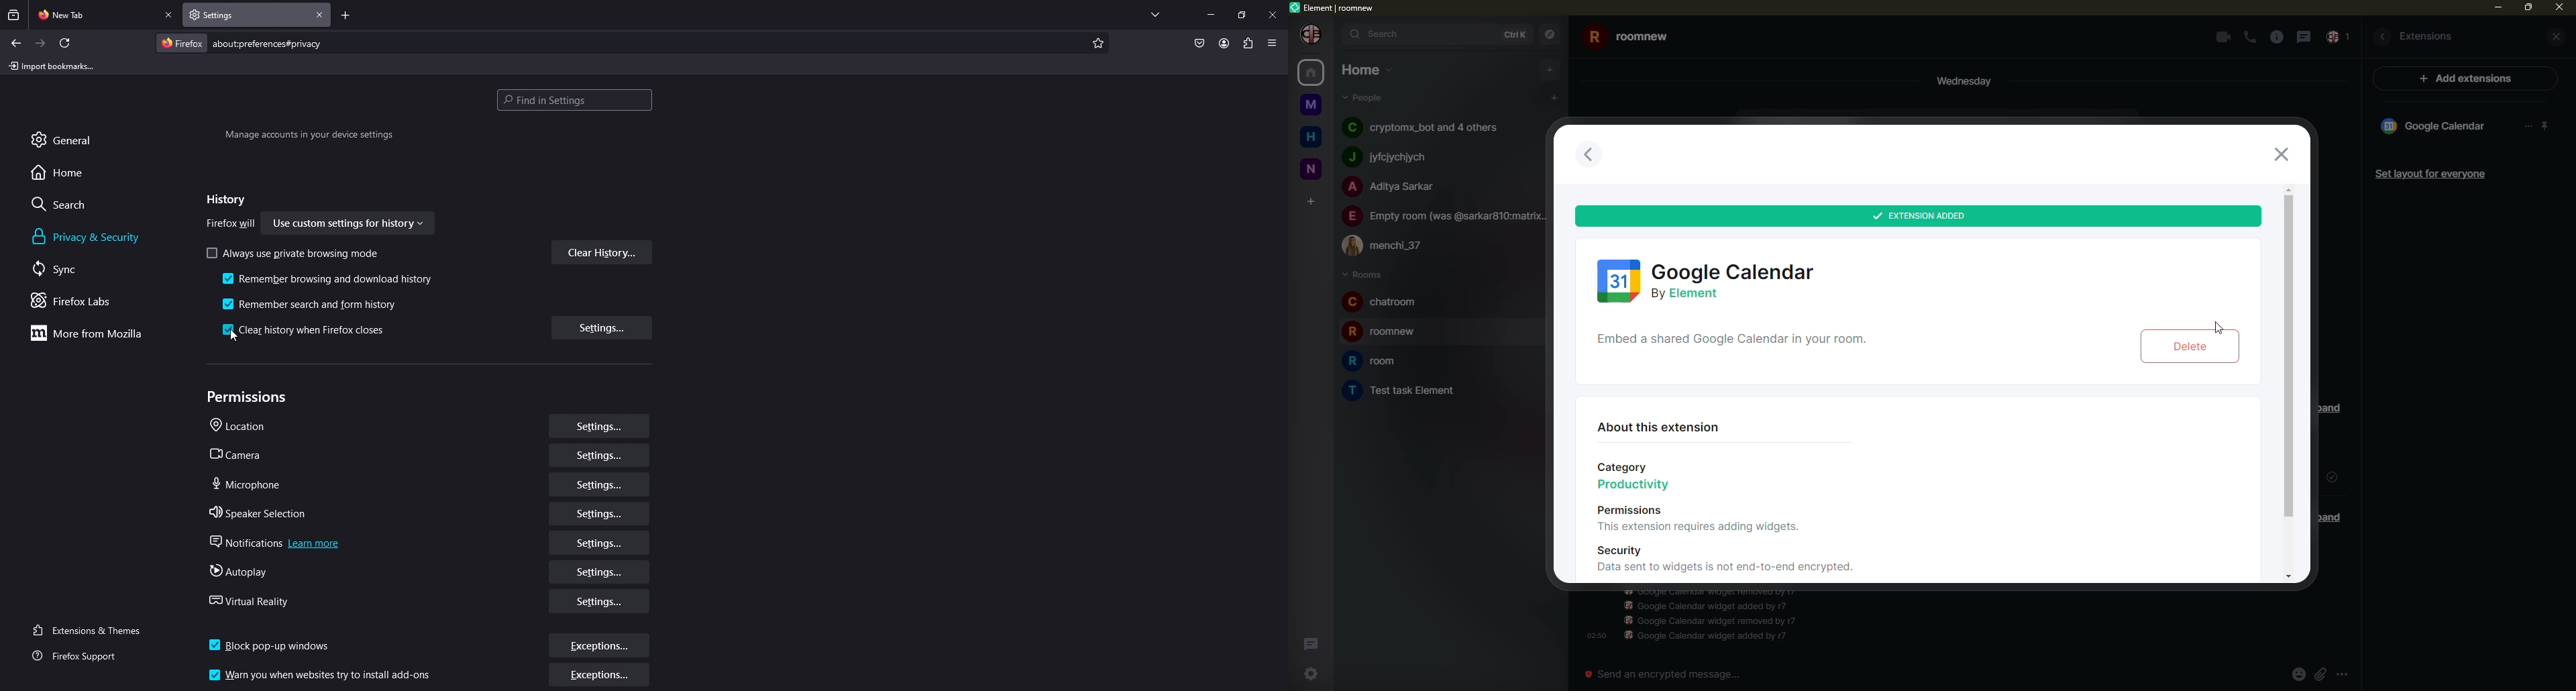 The width and height of the screenshot is (2576, 700). I want to click on scroll, so click(2288, 358).